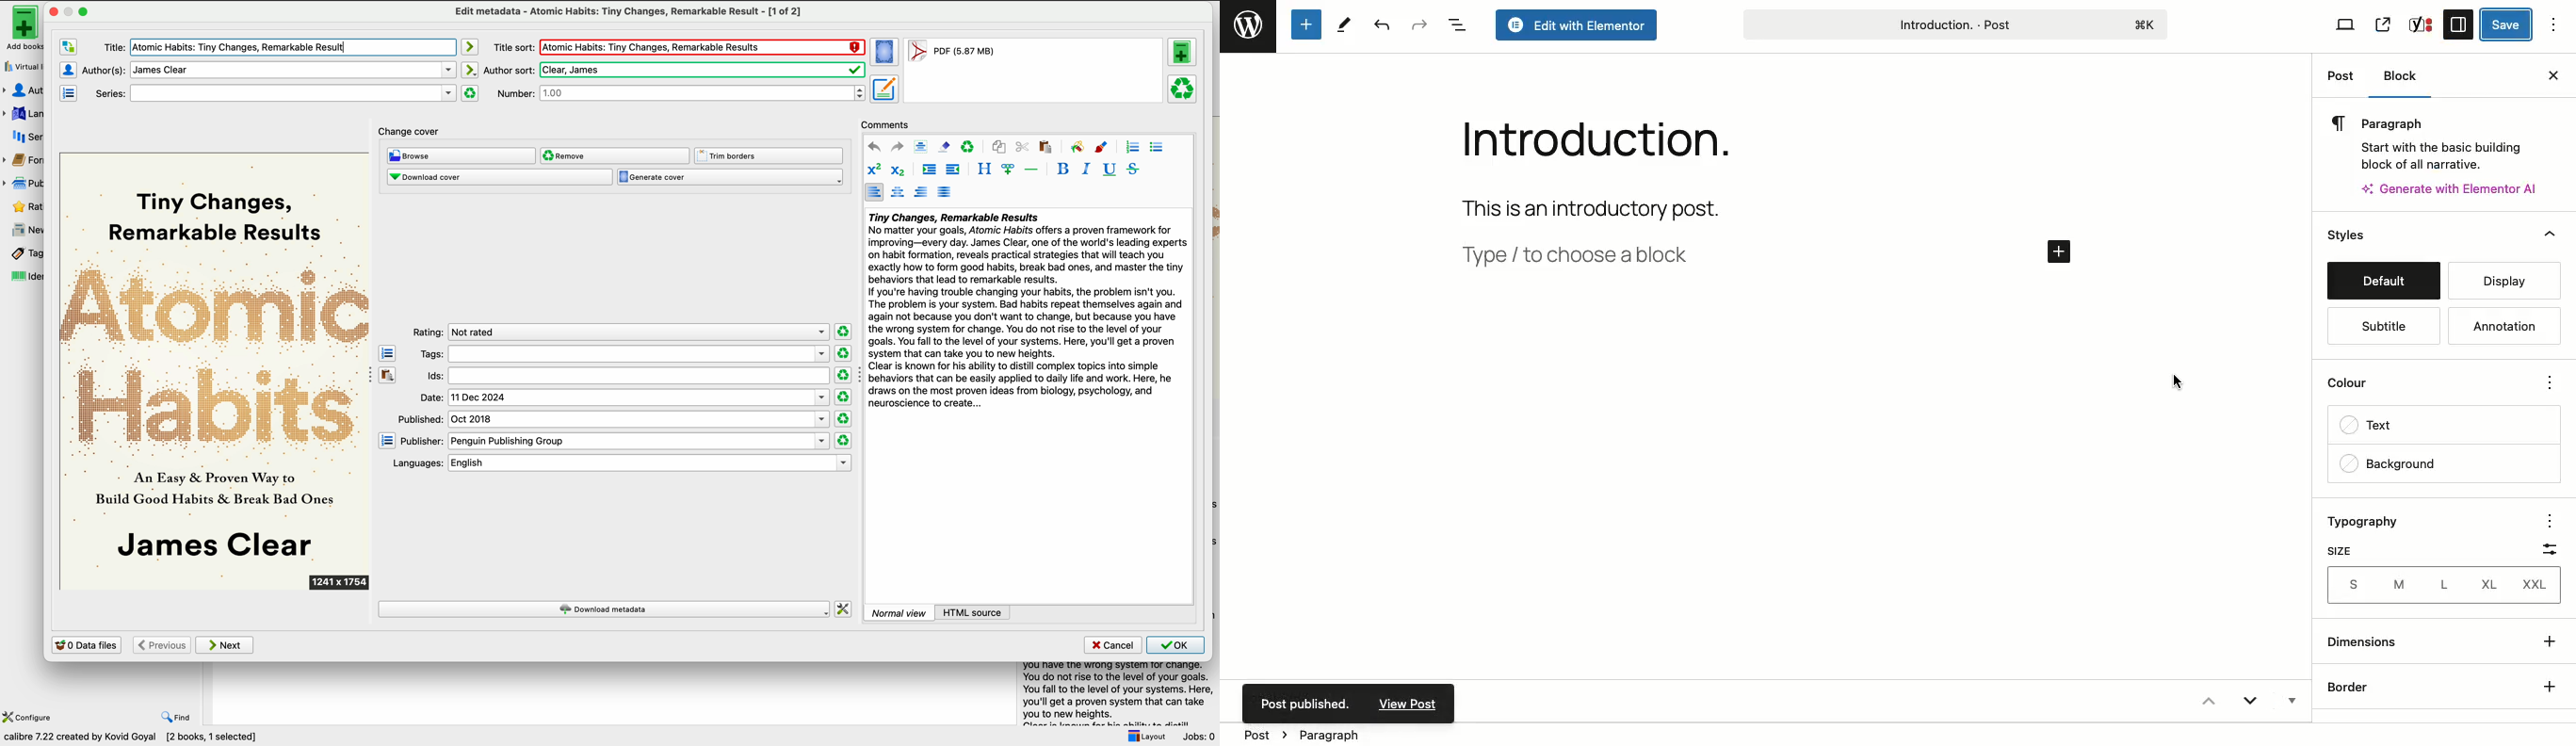  Describe the element at coordinates (973, 612) in the screenshot. I see `HTML source` at that location.